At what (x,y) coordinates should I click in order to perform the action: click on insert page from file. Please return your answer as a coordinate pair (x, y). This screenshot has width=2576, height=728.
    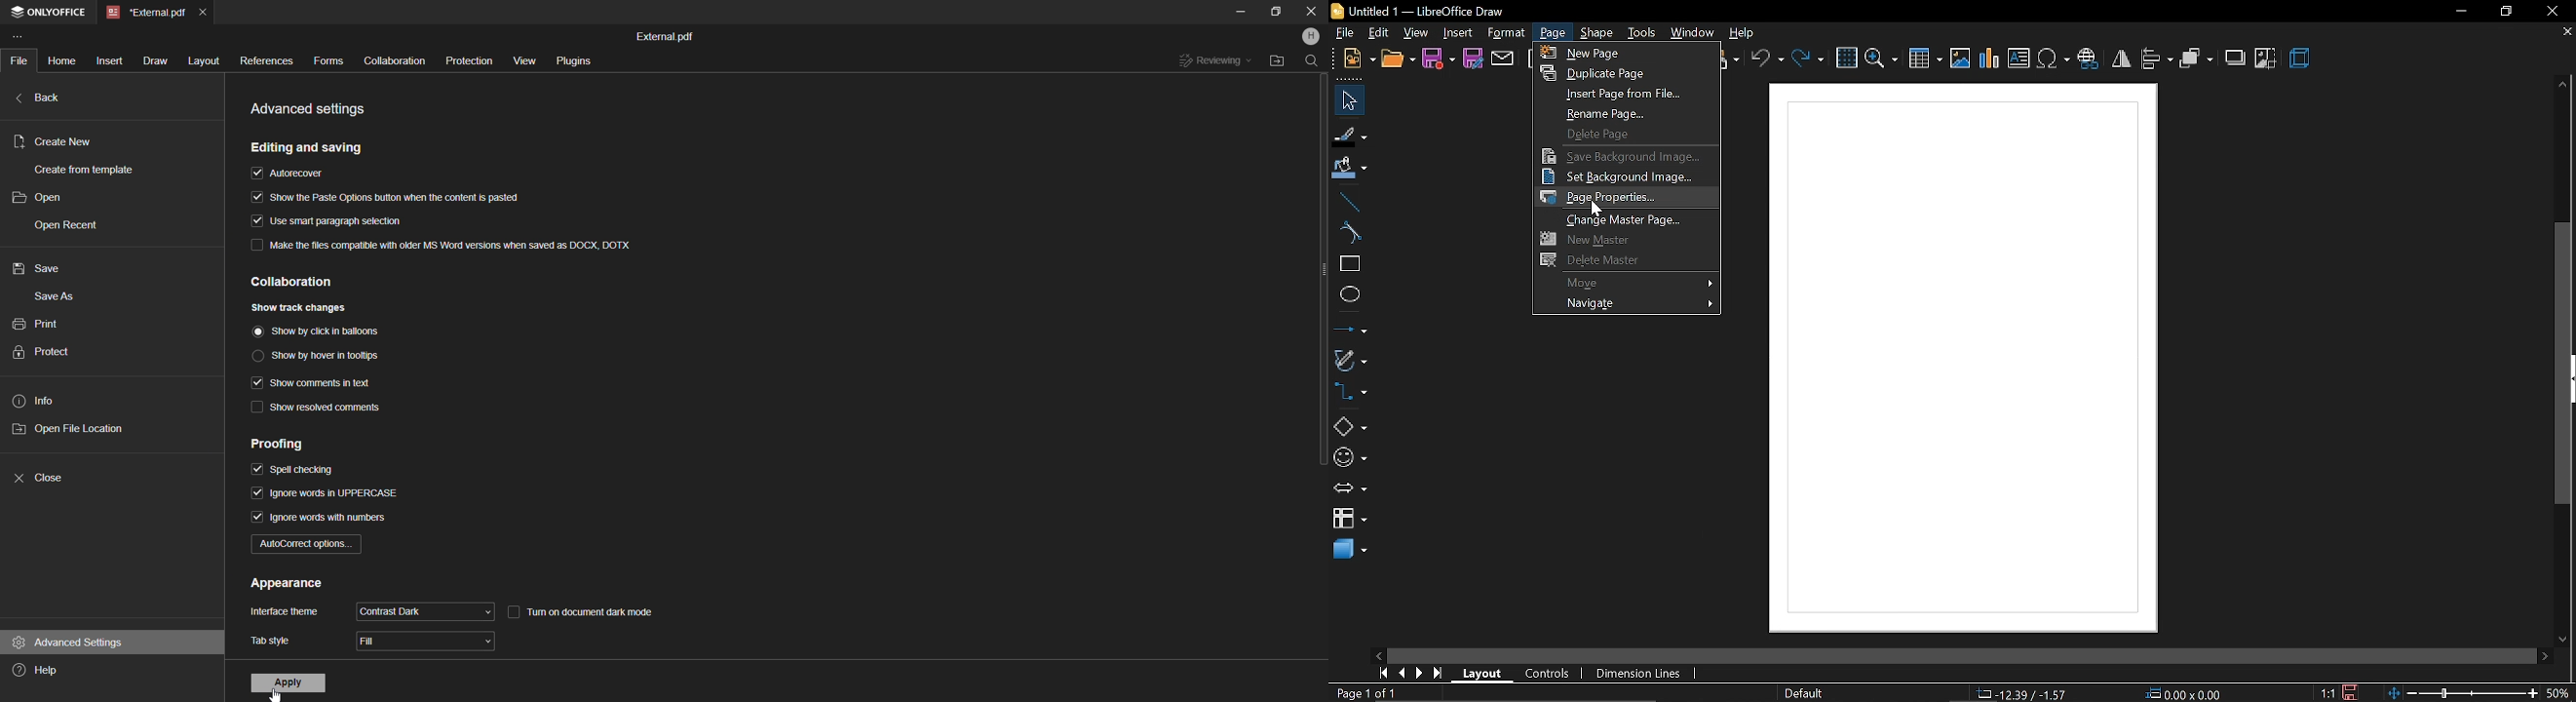
    Looking at the image, I should click on (1623, 96).